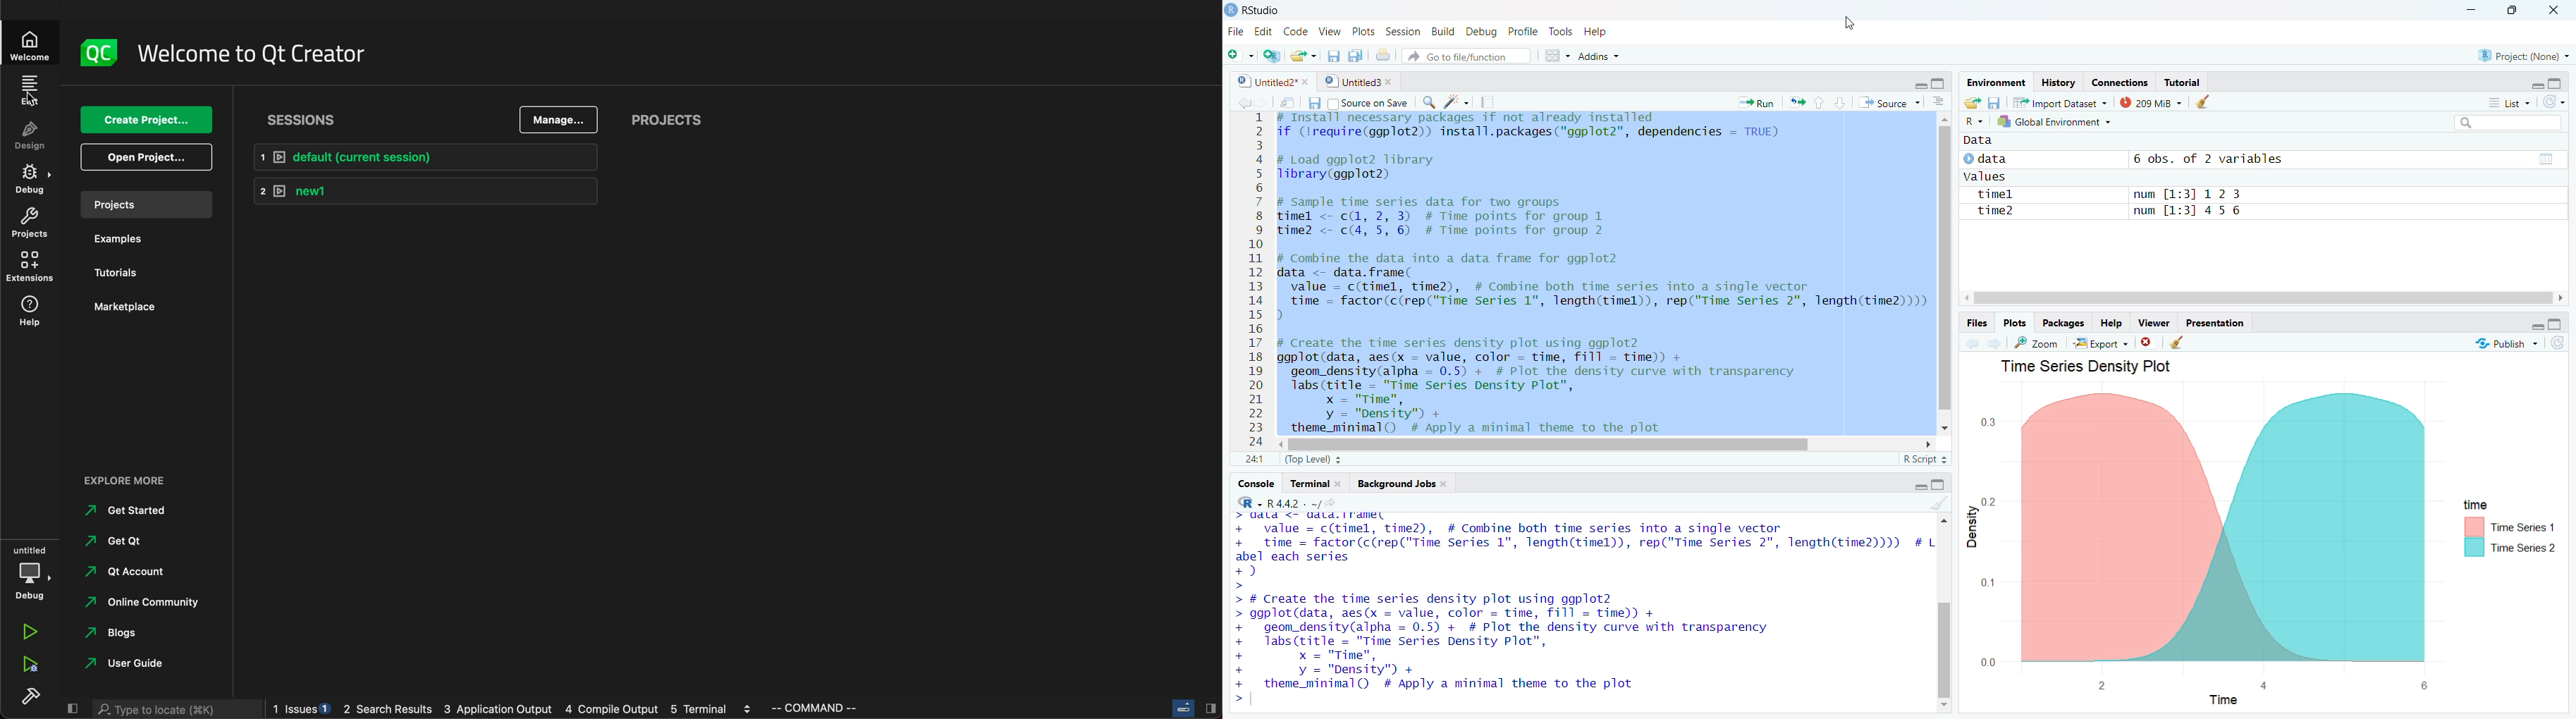 The image size is (2576, 728). I want to click on Background Jobs, so click(1402, 483).